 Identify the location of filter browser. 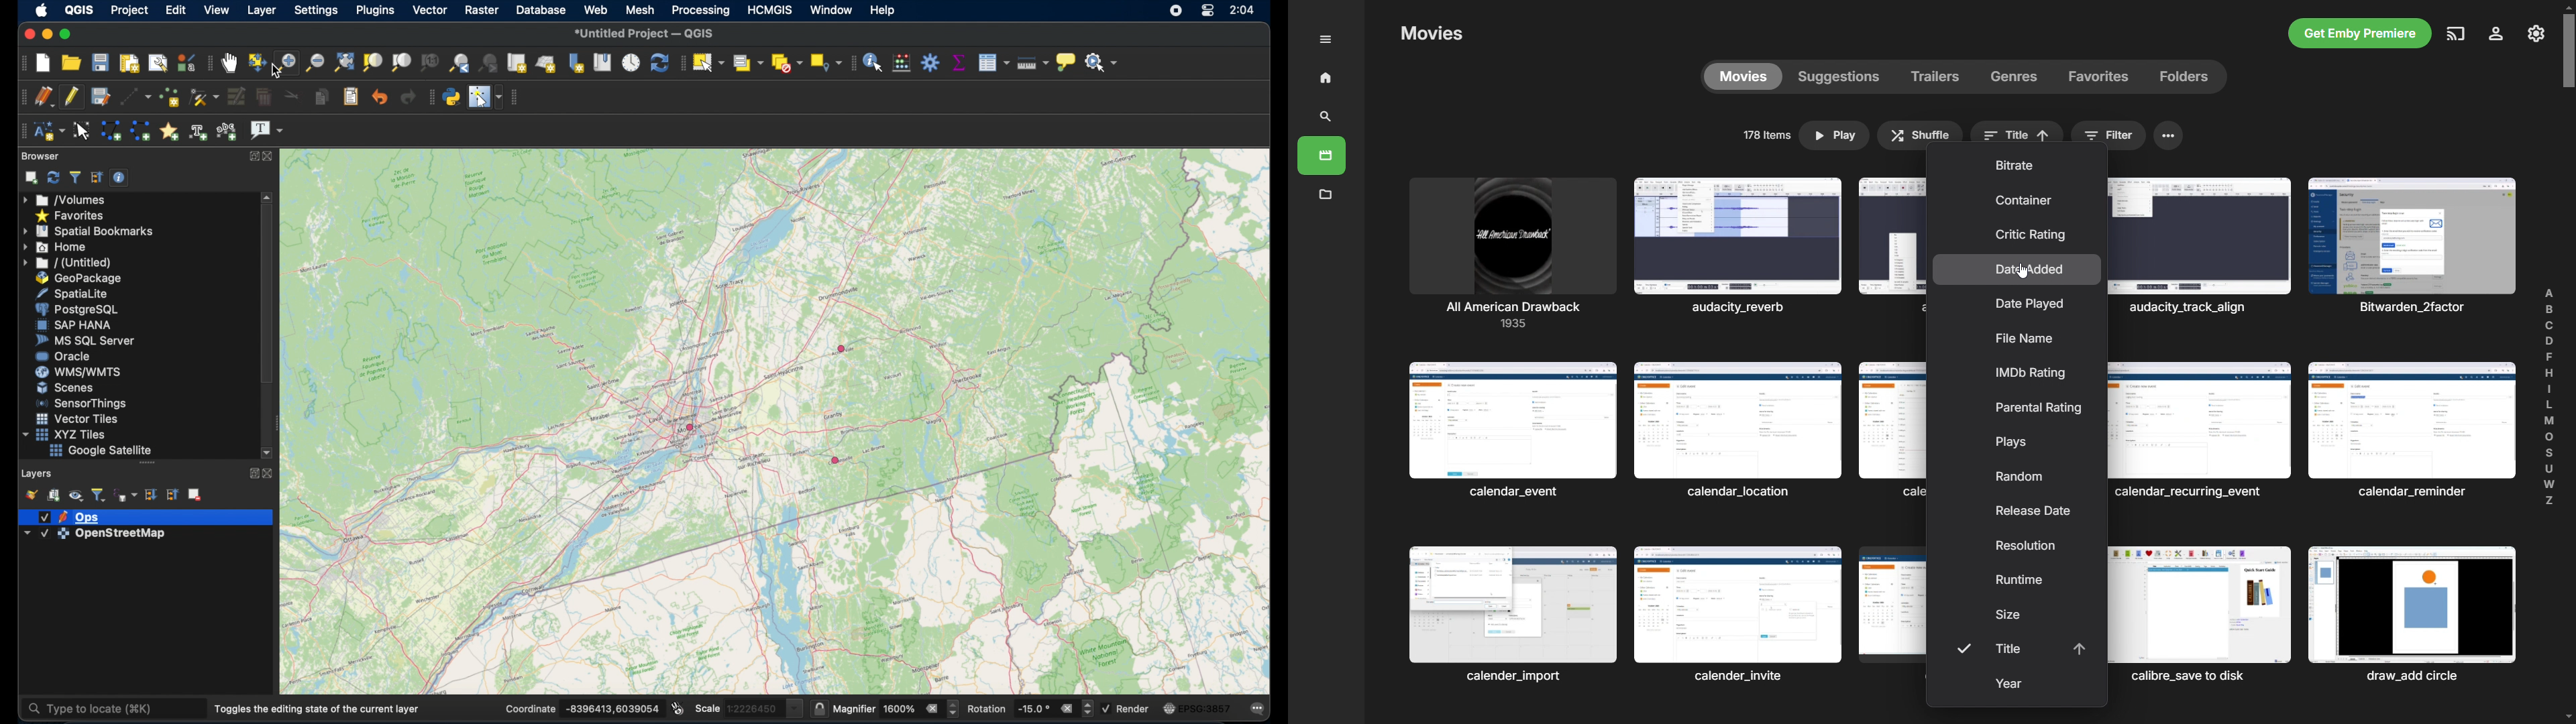
(76, 176).